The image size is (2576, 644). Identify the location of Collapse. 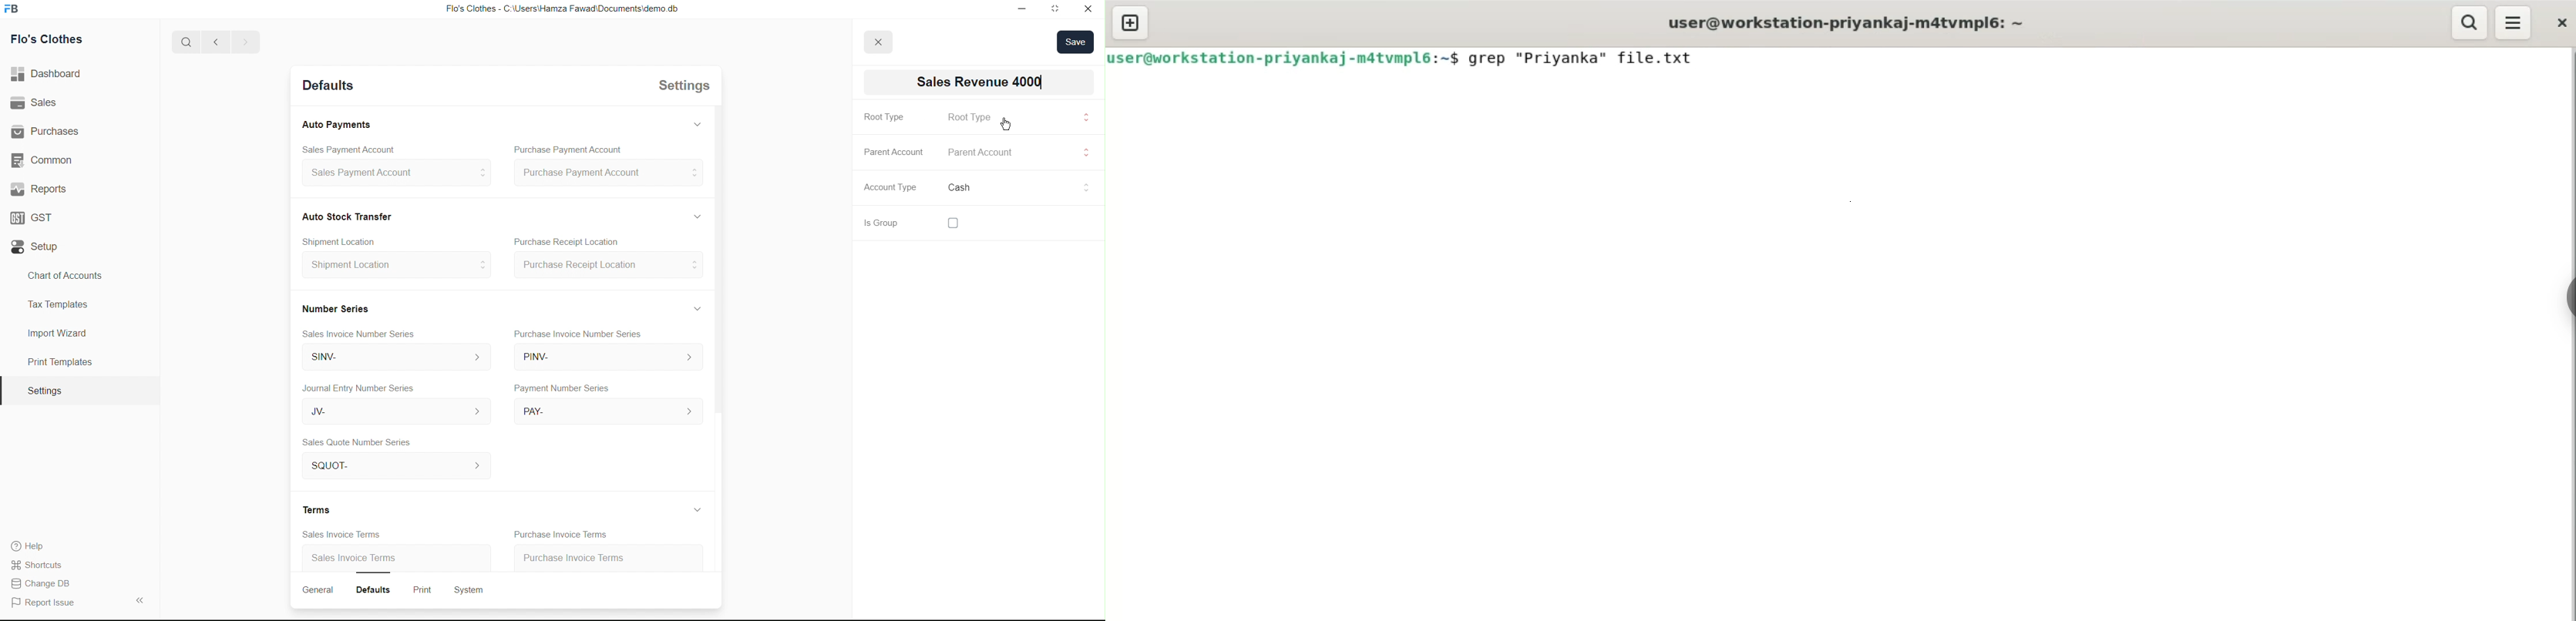
(139, 600).